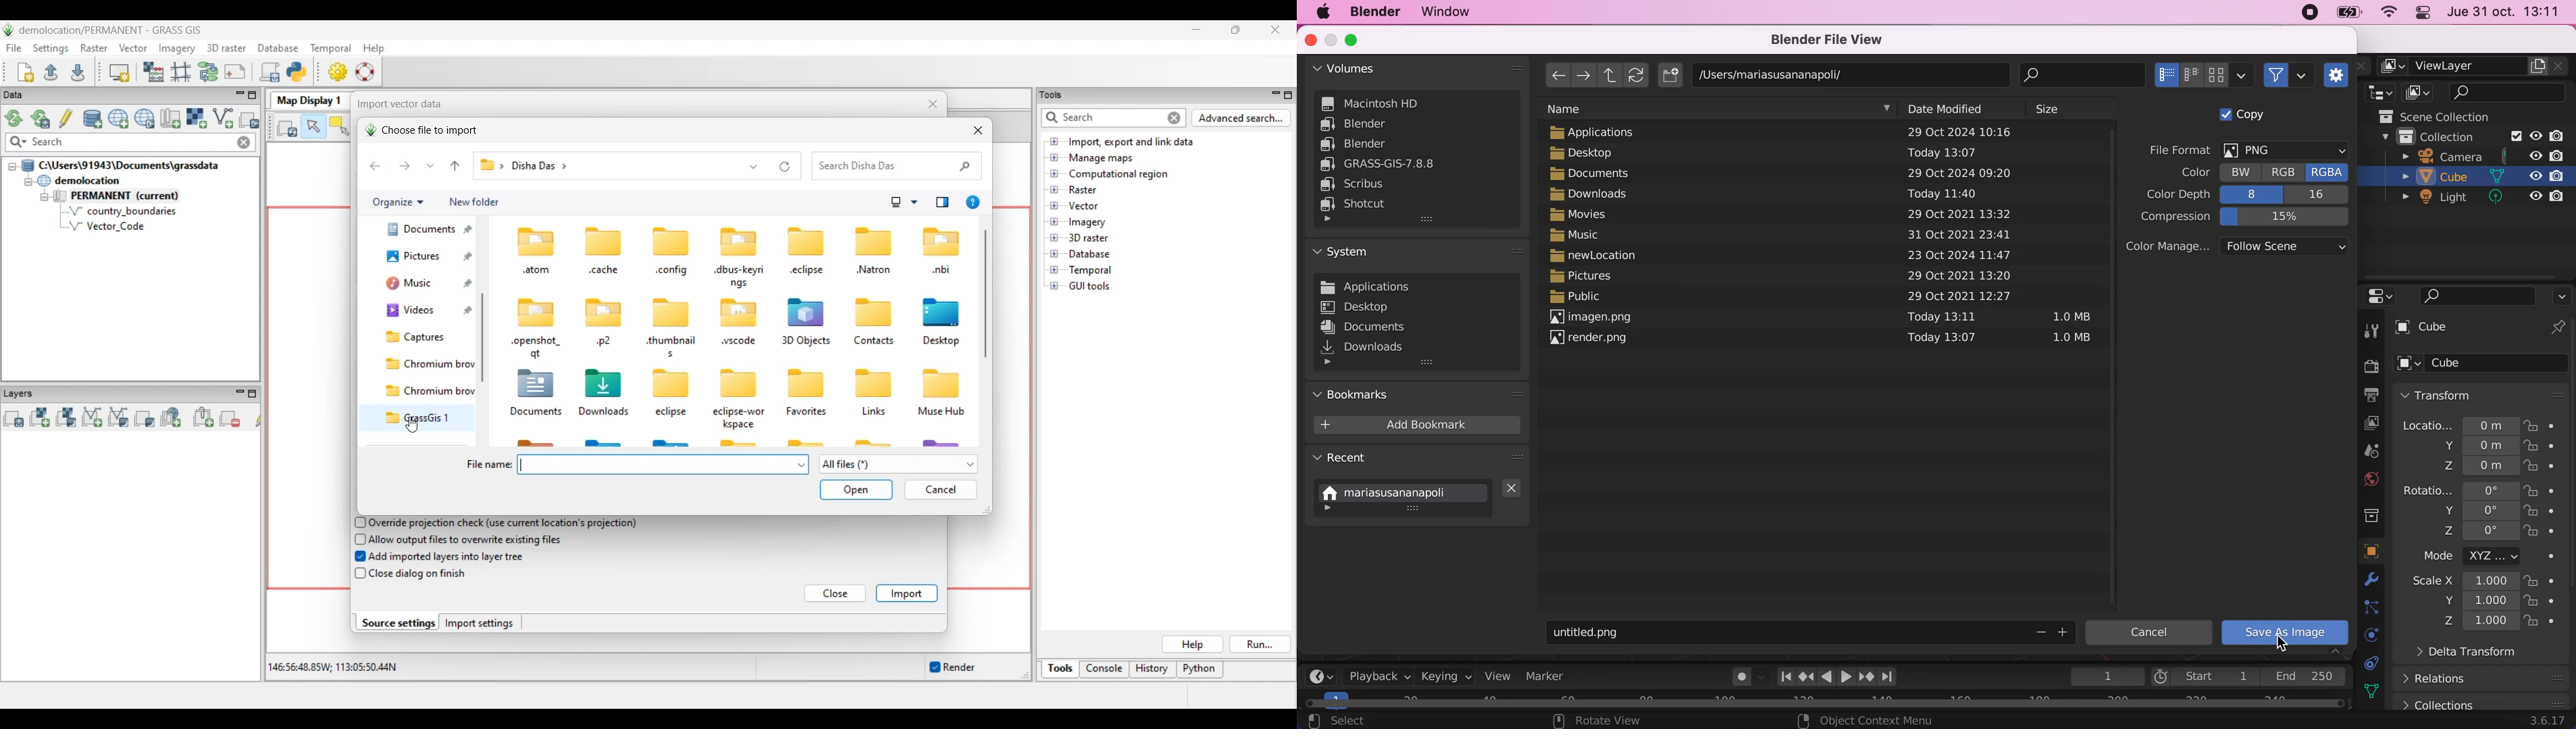 Image resolution: width=2576 pixels, height=756 pixels. I want to click on size, so click(2063, 109).